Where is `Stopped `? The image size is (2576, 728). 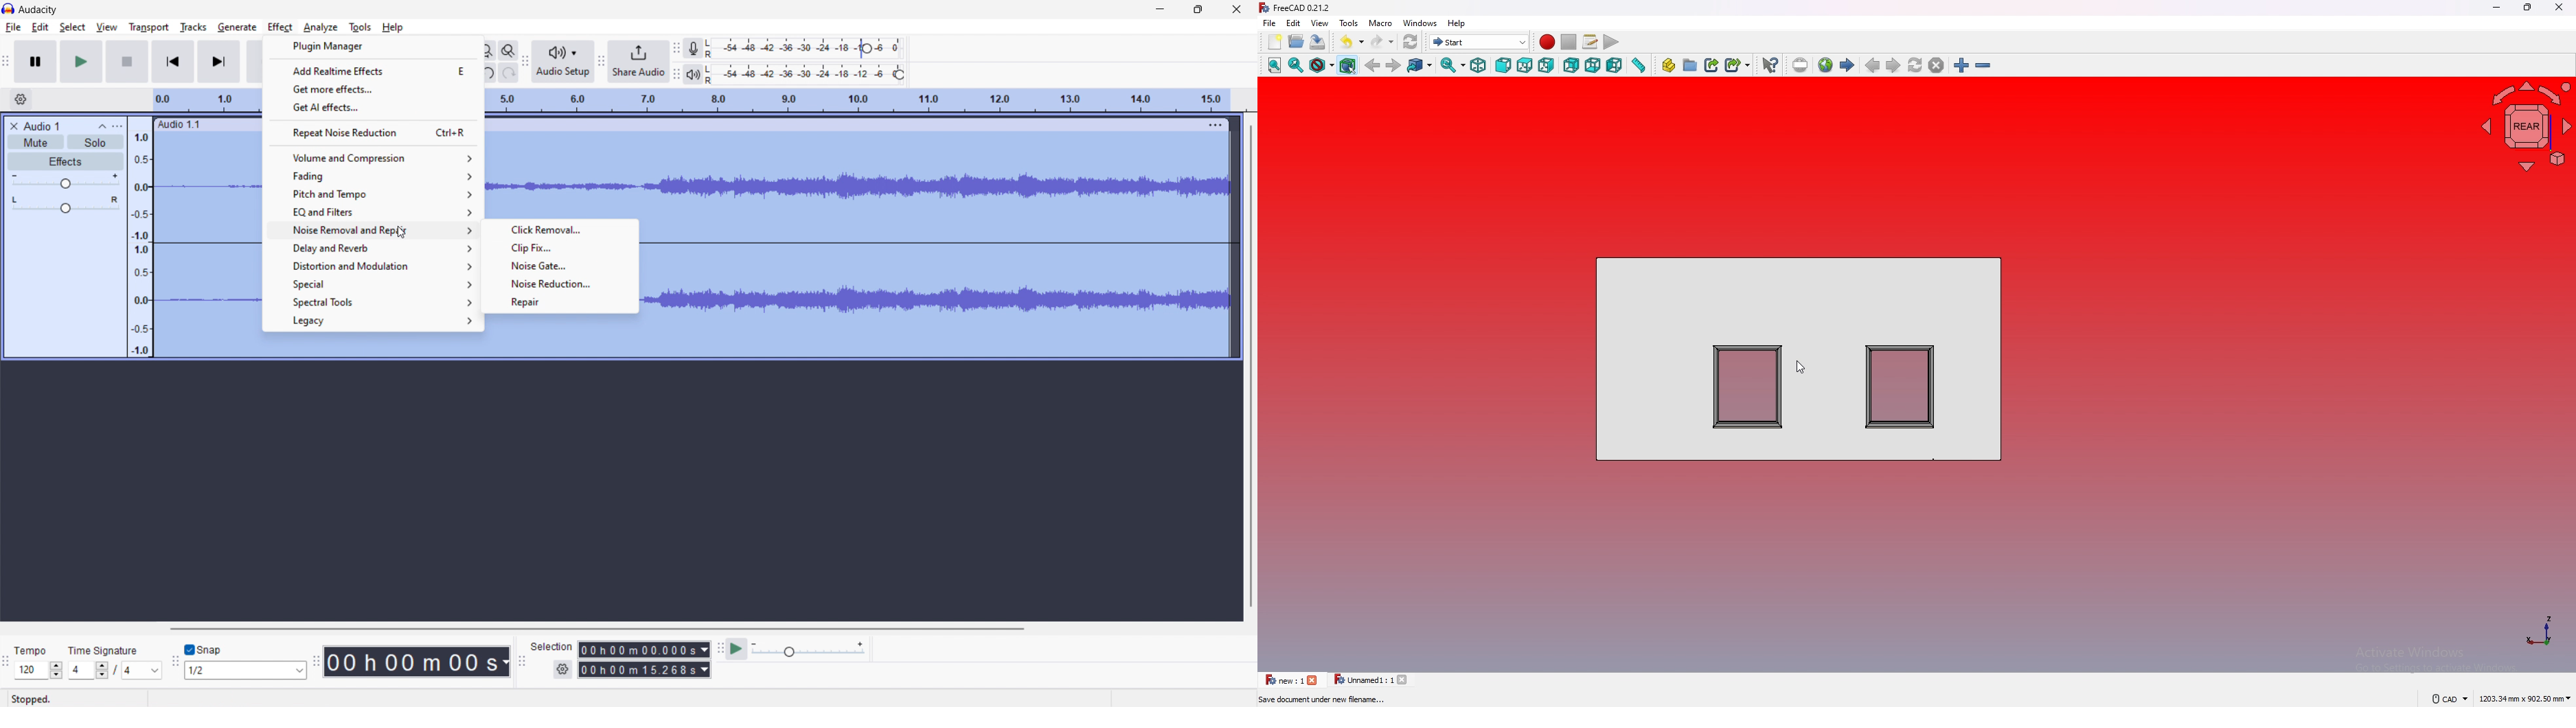 Stopped  is located at coordinates (33, 699).